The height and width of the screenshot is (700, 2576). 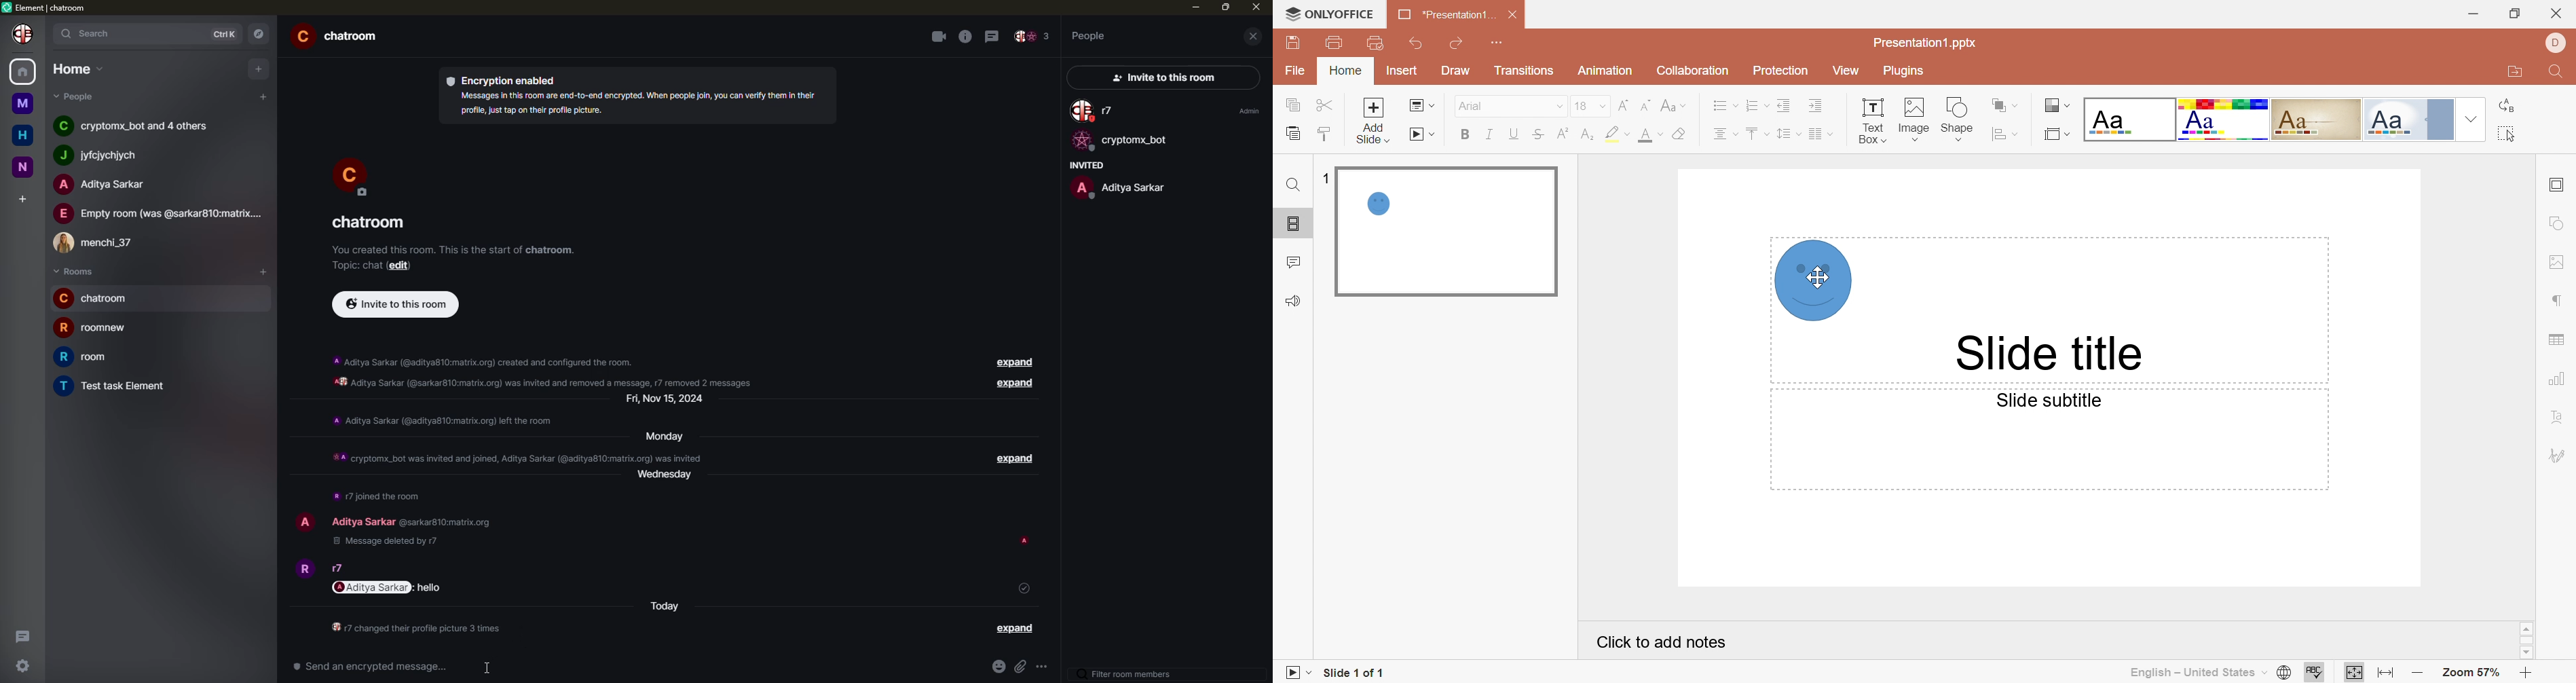 What do you see at coordinates (2554, 74) in the screenshot?
I see `Find` at bounding box center [2554, 74].